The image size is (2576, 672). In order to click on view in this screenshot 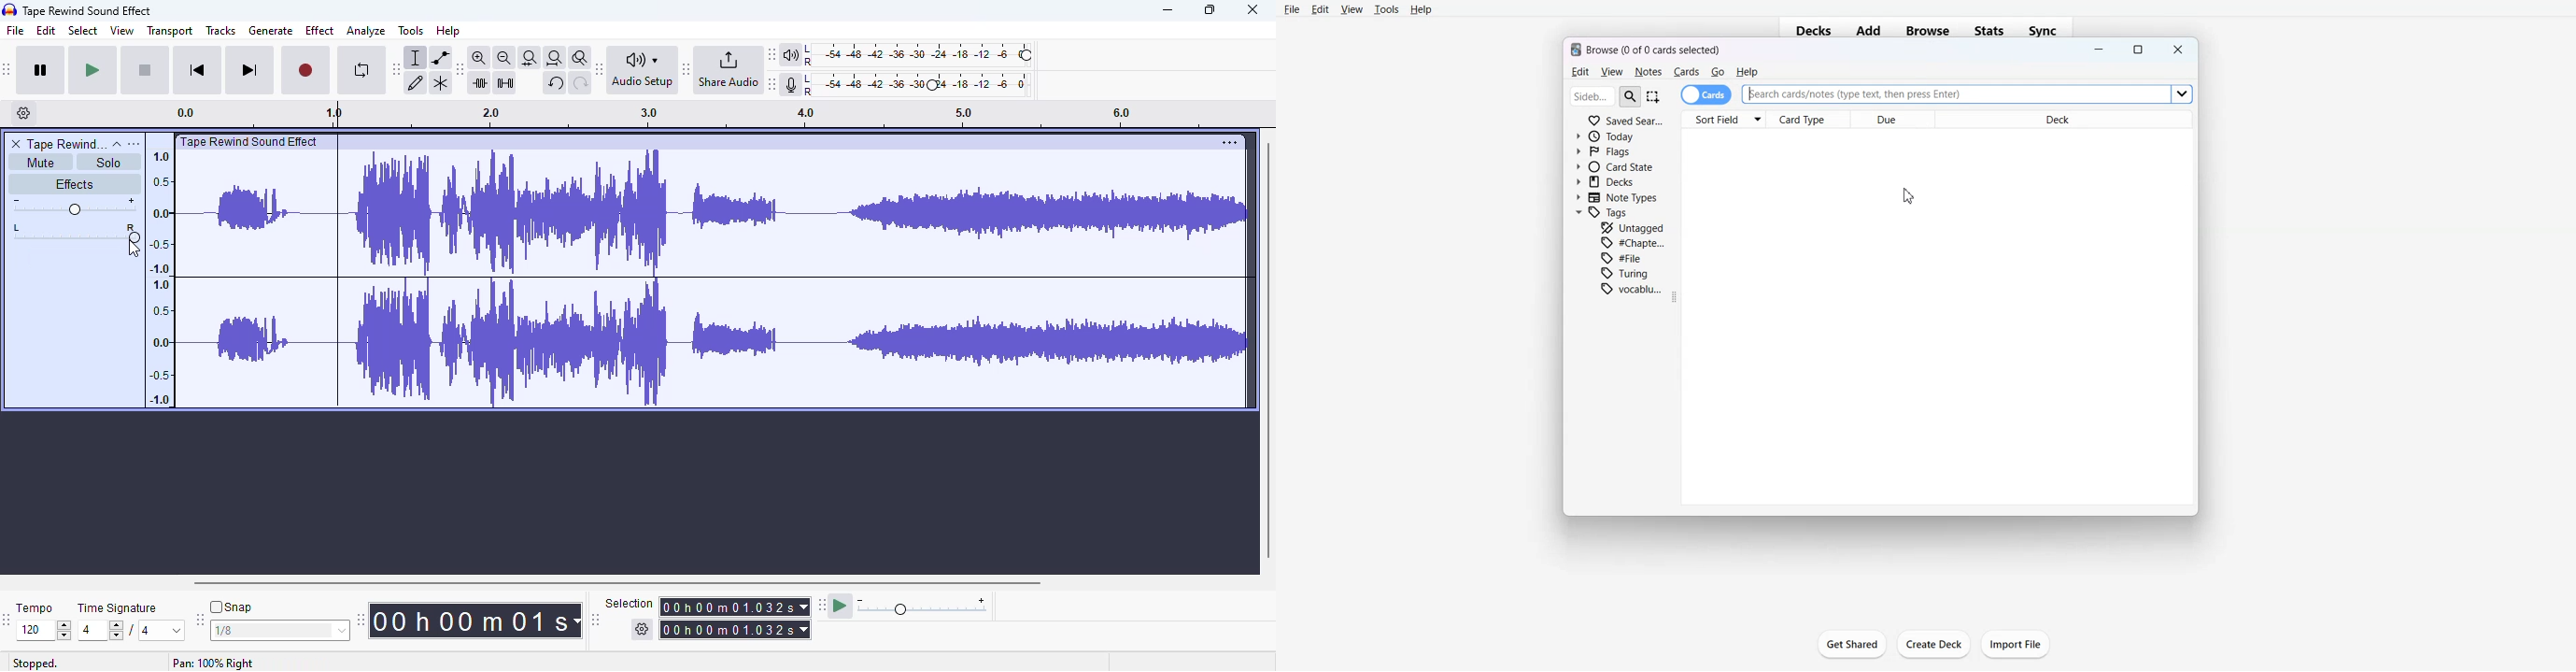, I will do `click(122, 30)`.